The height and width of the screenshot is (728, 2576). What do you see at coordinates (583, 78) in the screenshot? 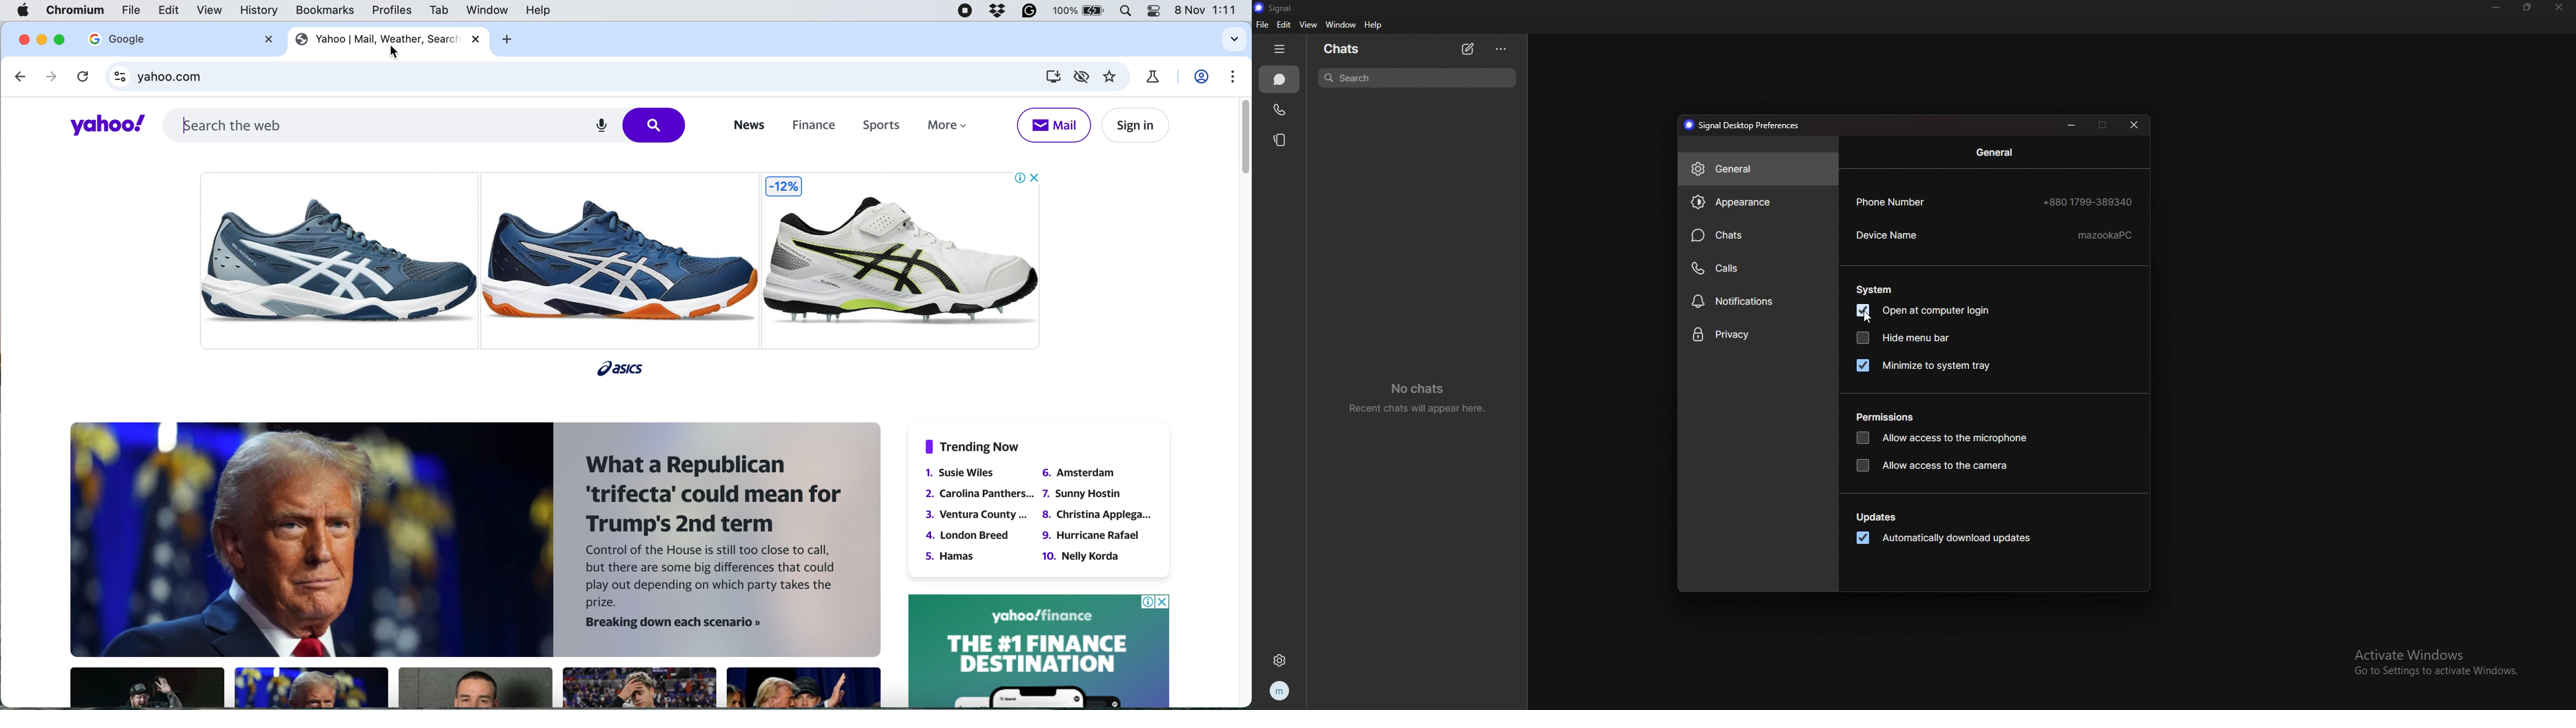
I see `yahoo.com` at bounding box center [583, 78].